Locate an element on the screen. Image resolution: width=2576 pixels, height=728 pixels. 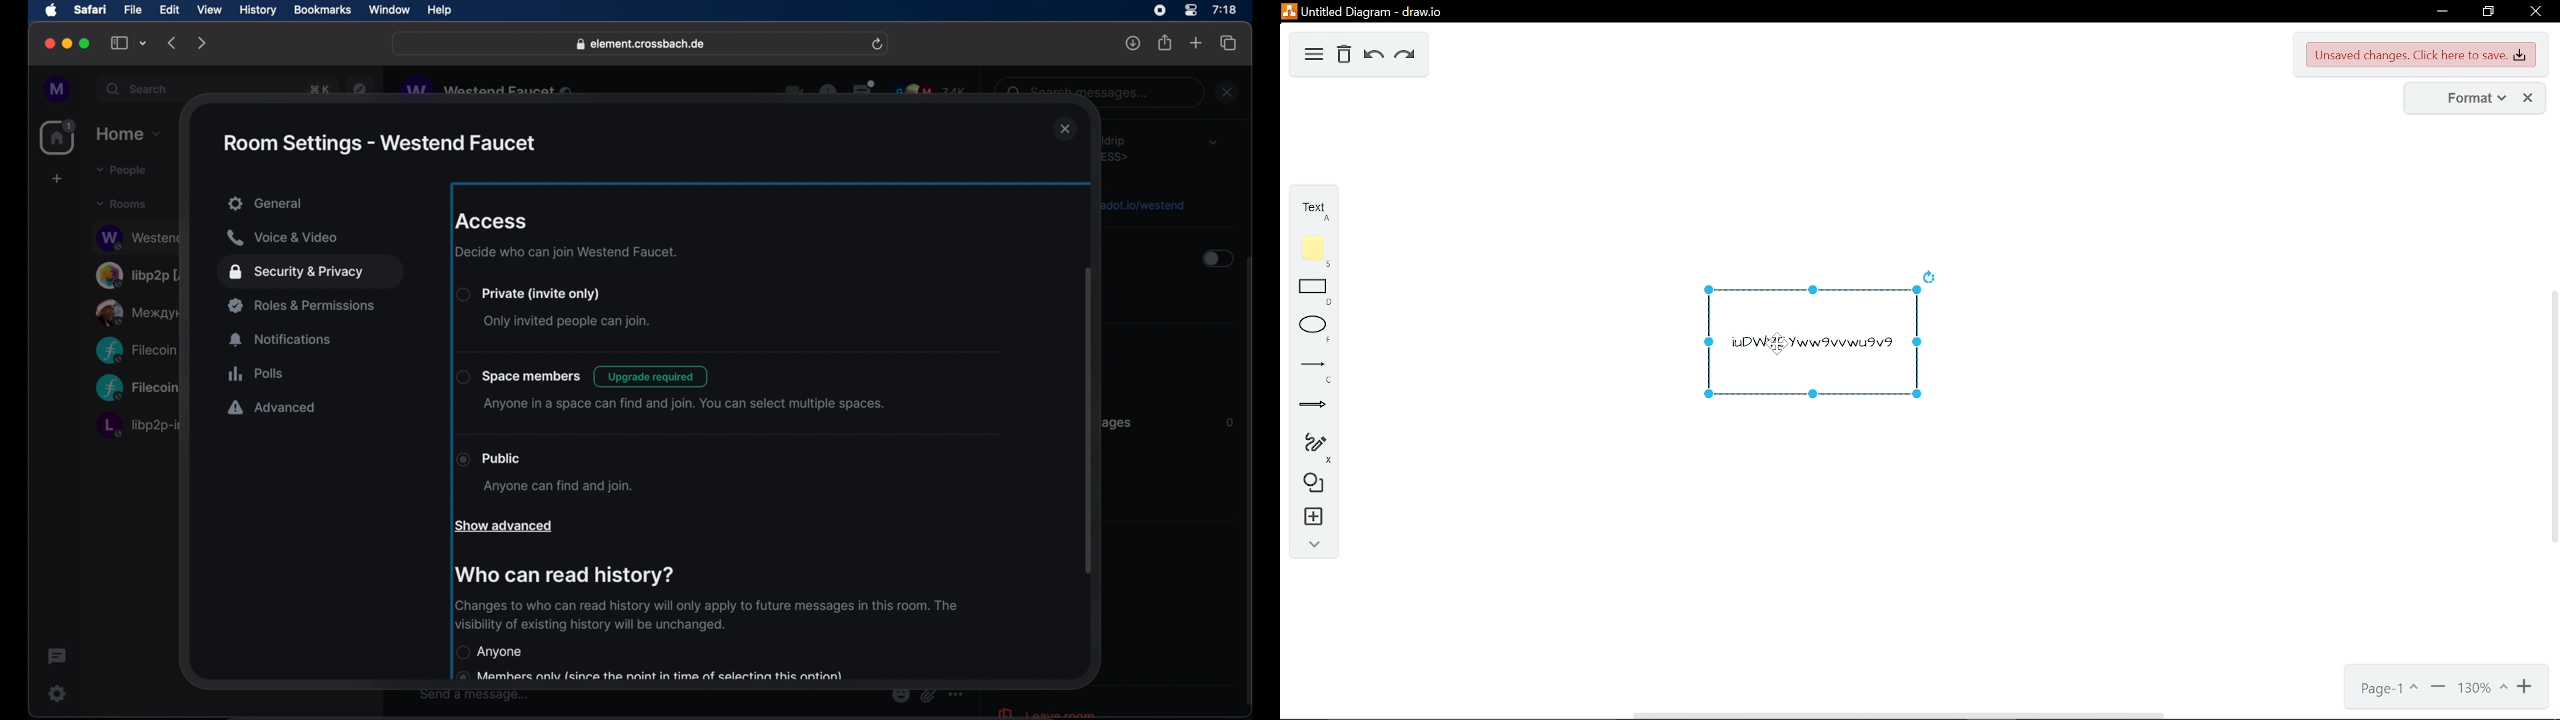
scroll bar is located at coordinates (1086, 421).